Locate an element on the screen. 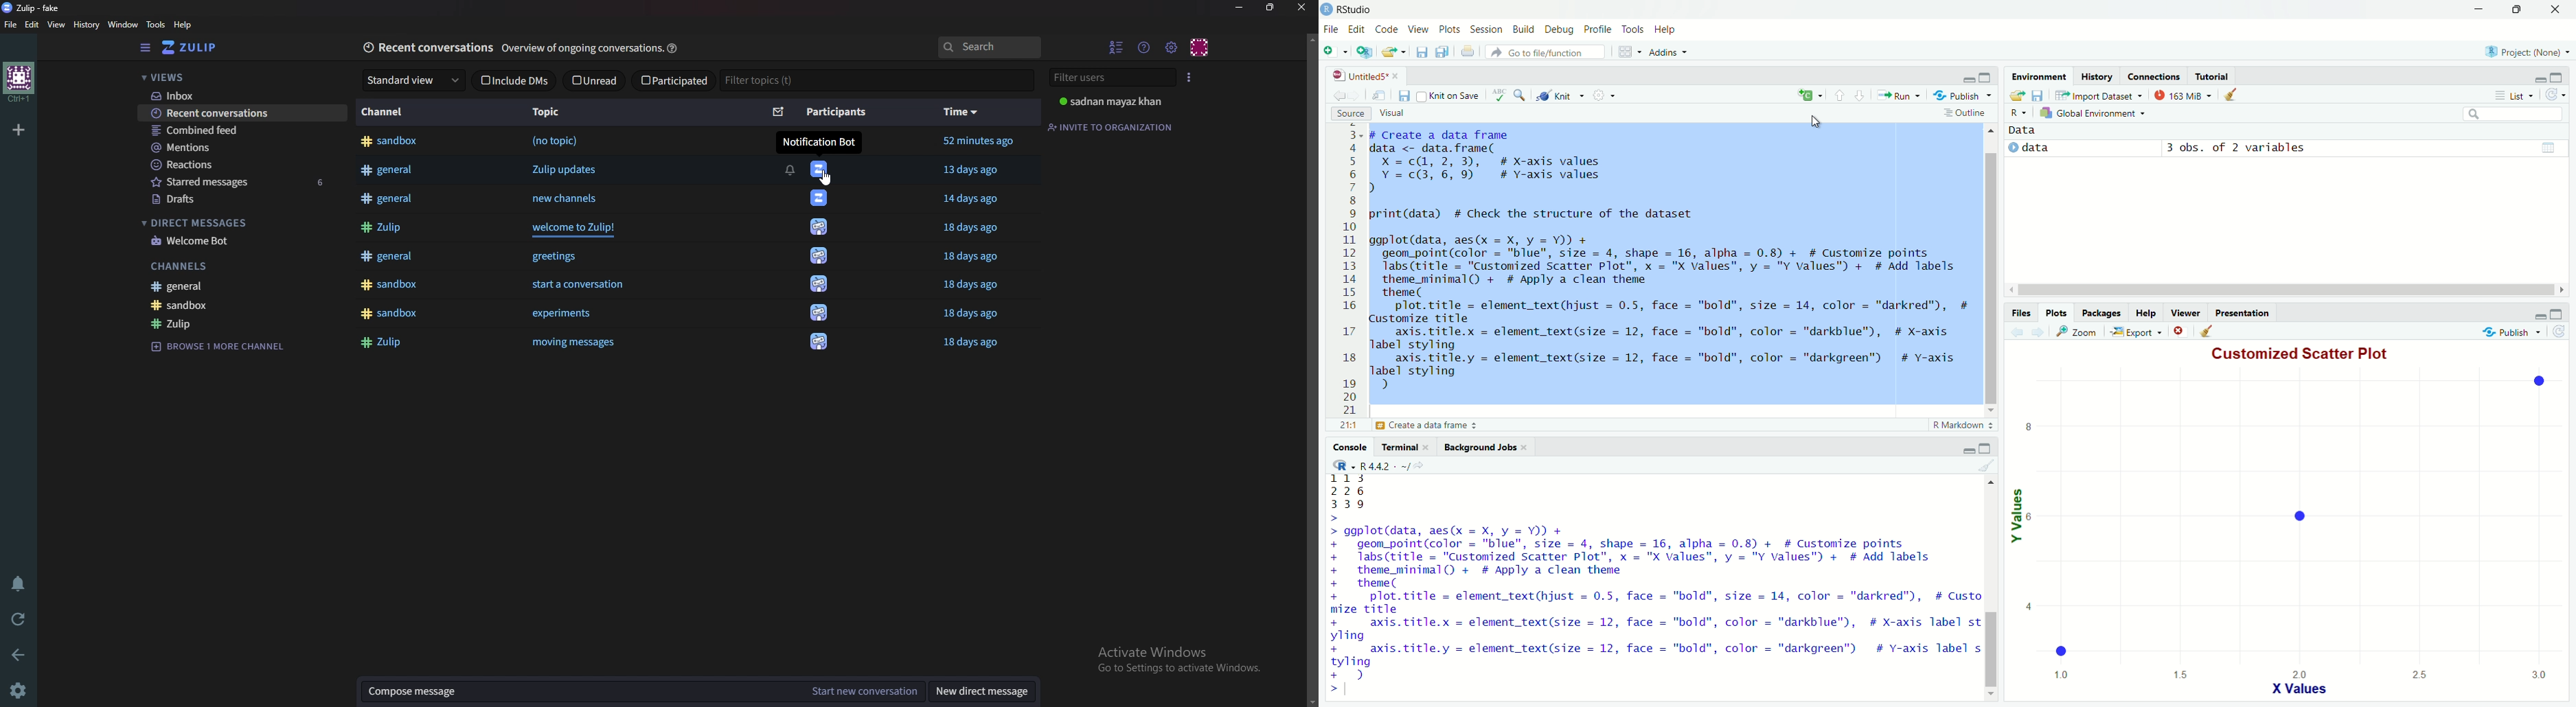 This screenshot has width=2576, height=728. Drafts is located at coordinates (229, 200).